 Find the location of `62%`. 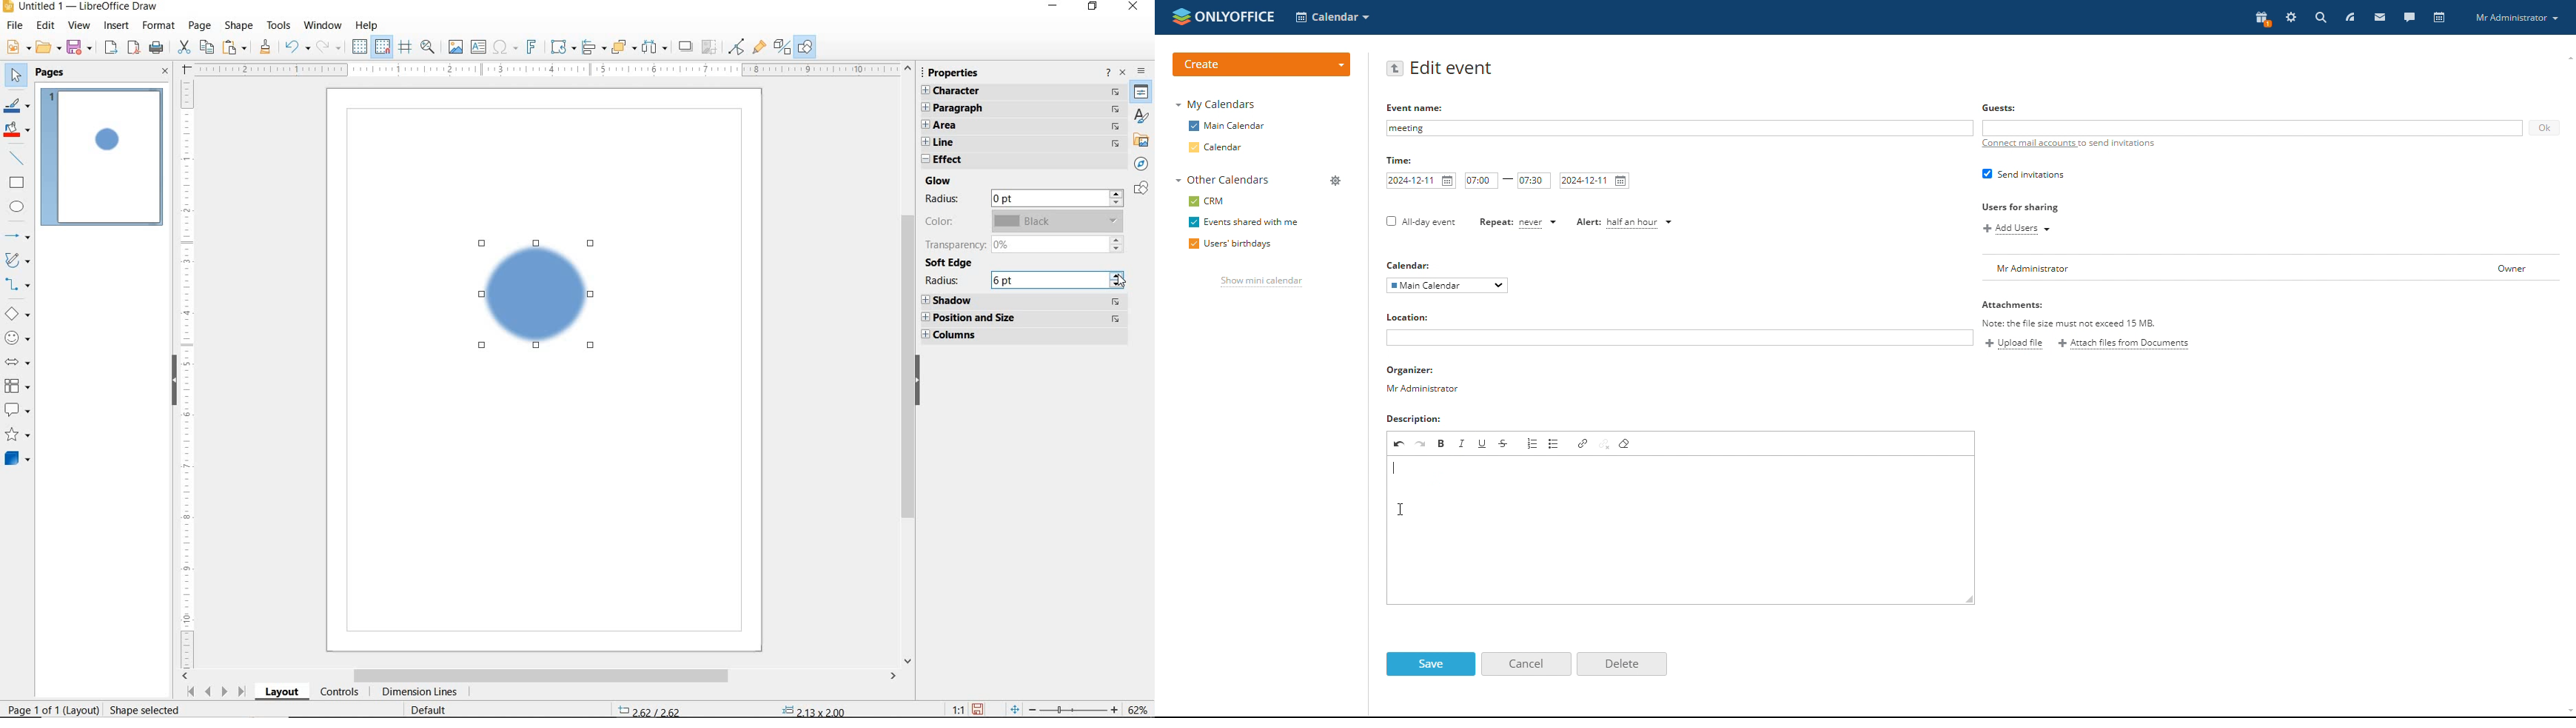

62% is located at coordinates (1142, 709).